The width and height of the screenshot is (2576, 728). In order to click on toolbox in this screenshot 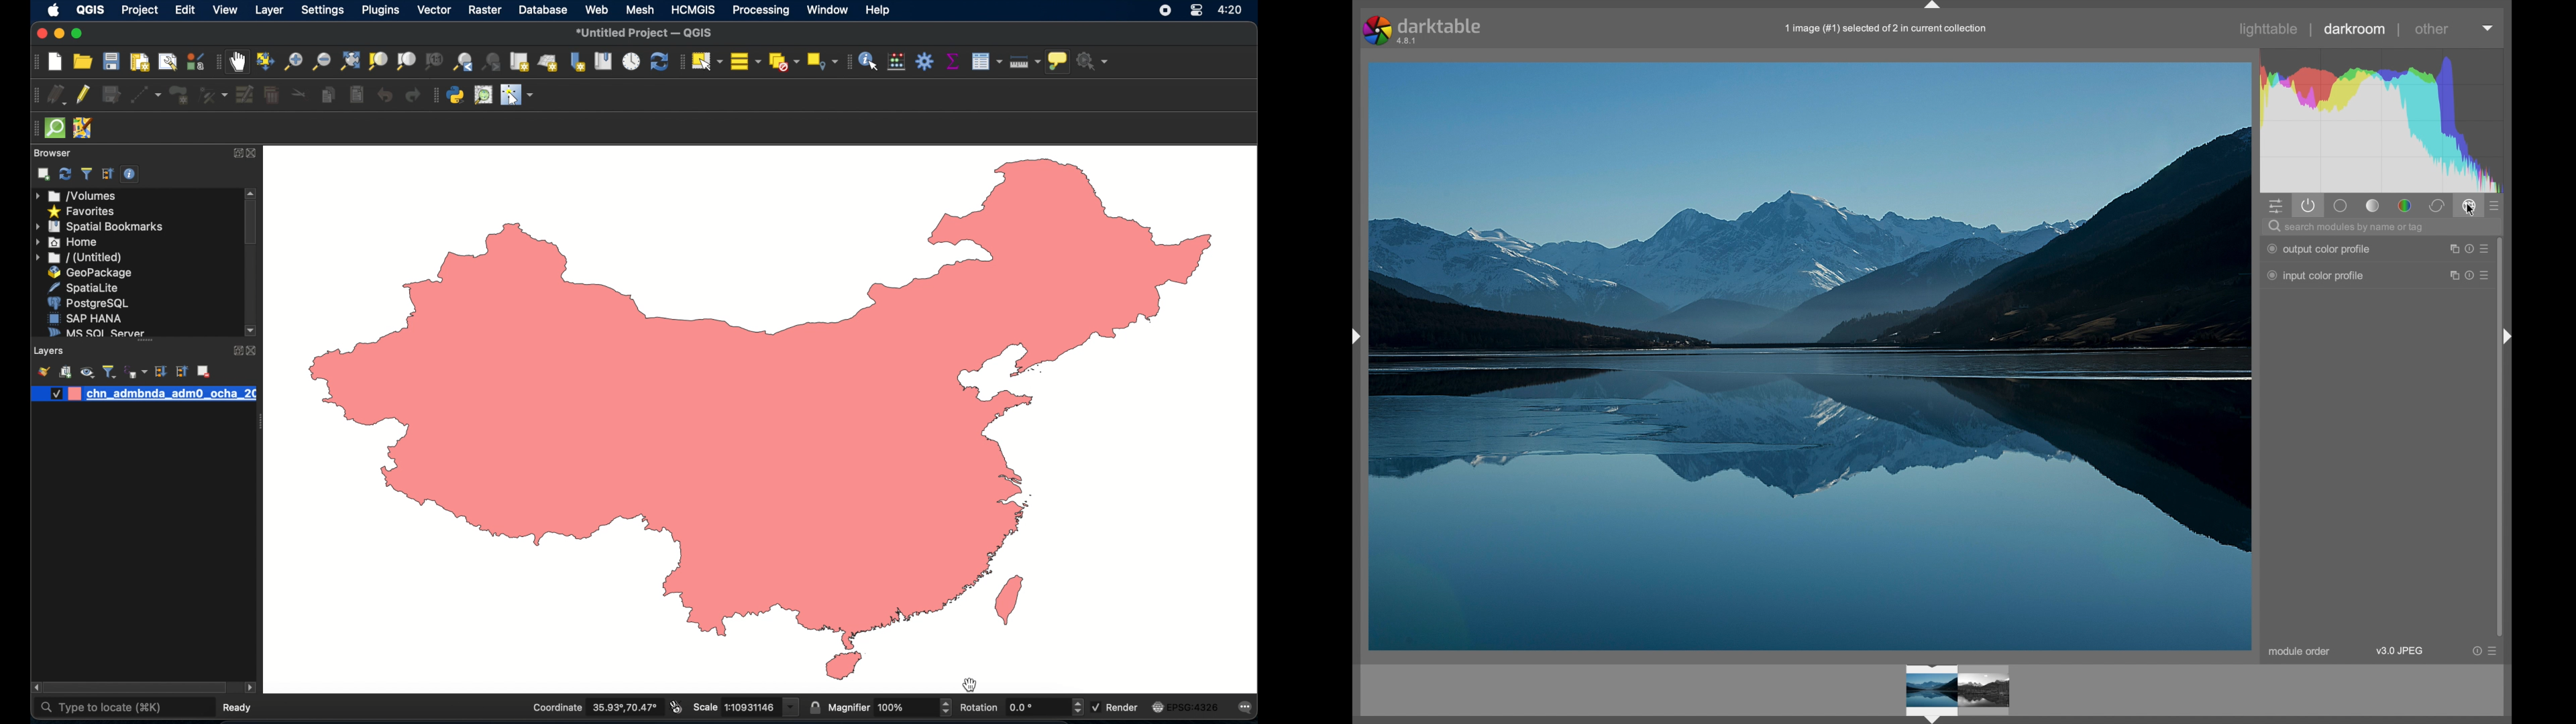, I will do `click(925, 62)`.